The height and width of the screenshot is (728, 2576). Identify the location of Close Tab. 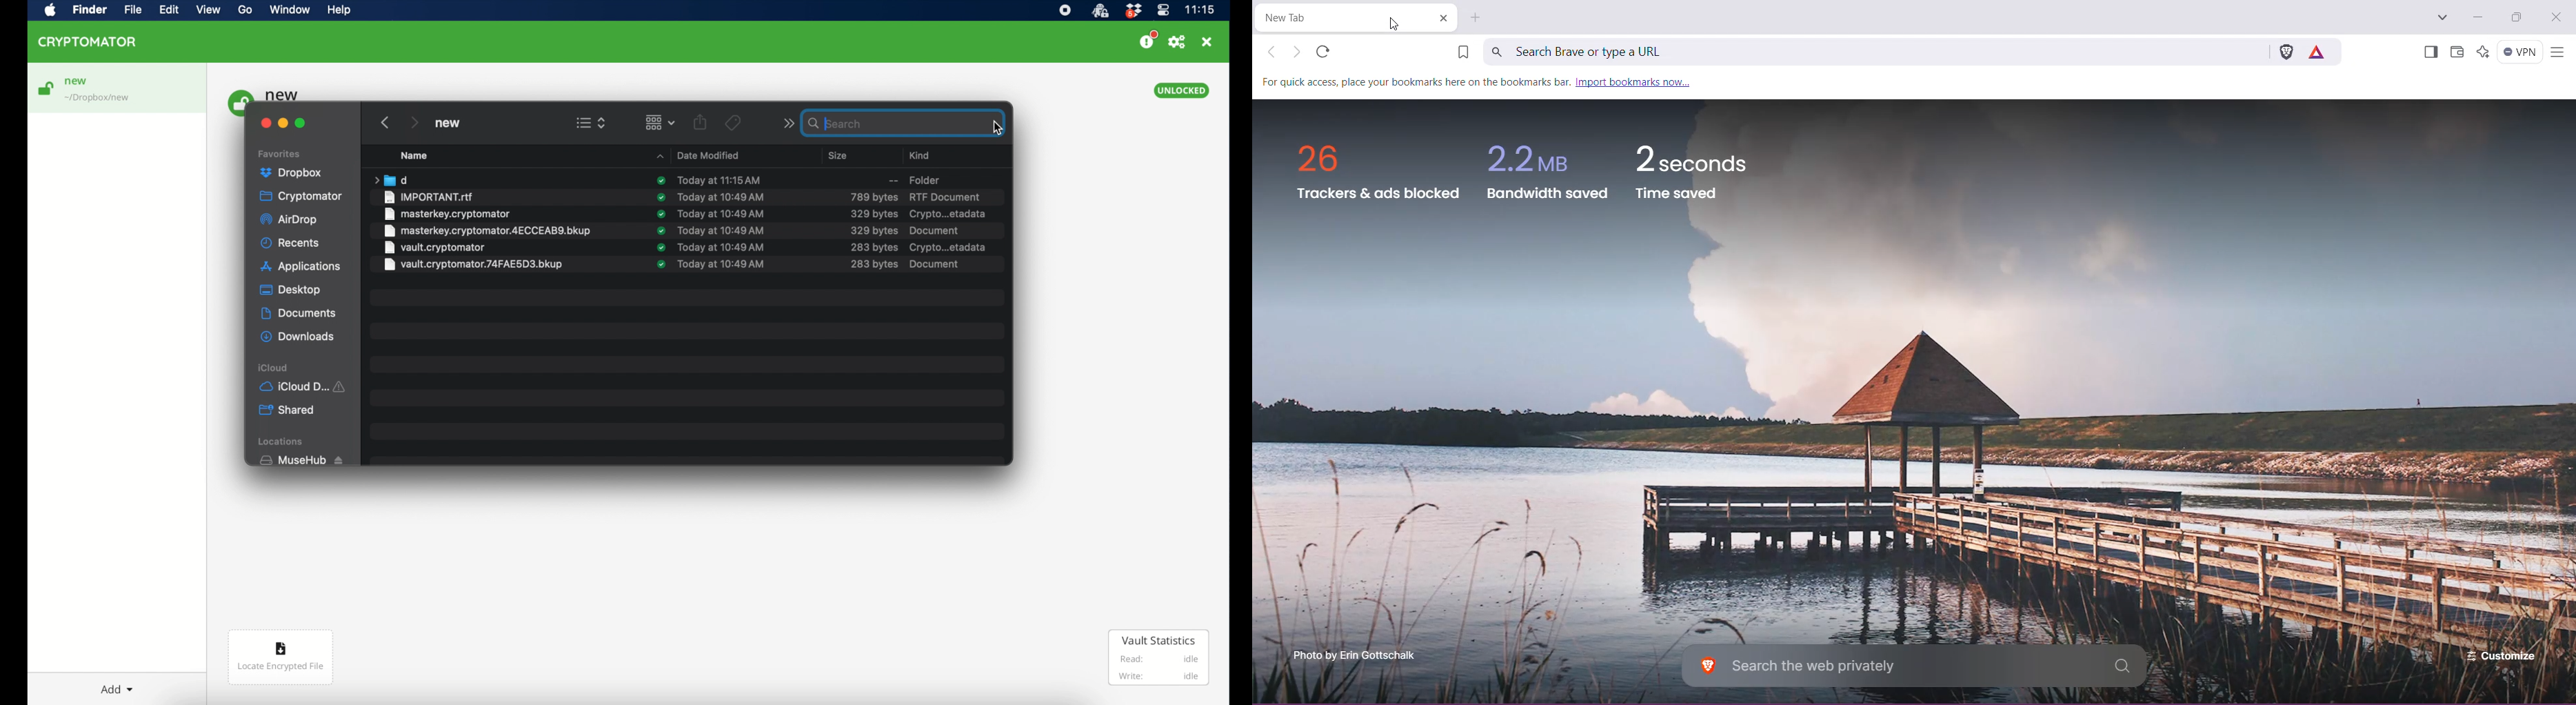
(1440, 17).